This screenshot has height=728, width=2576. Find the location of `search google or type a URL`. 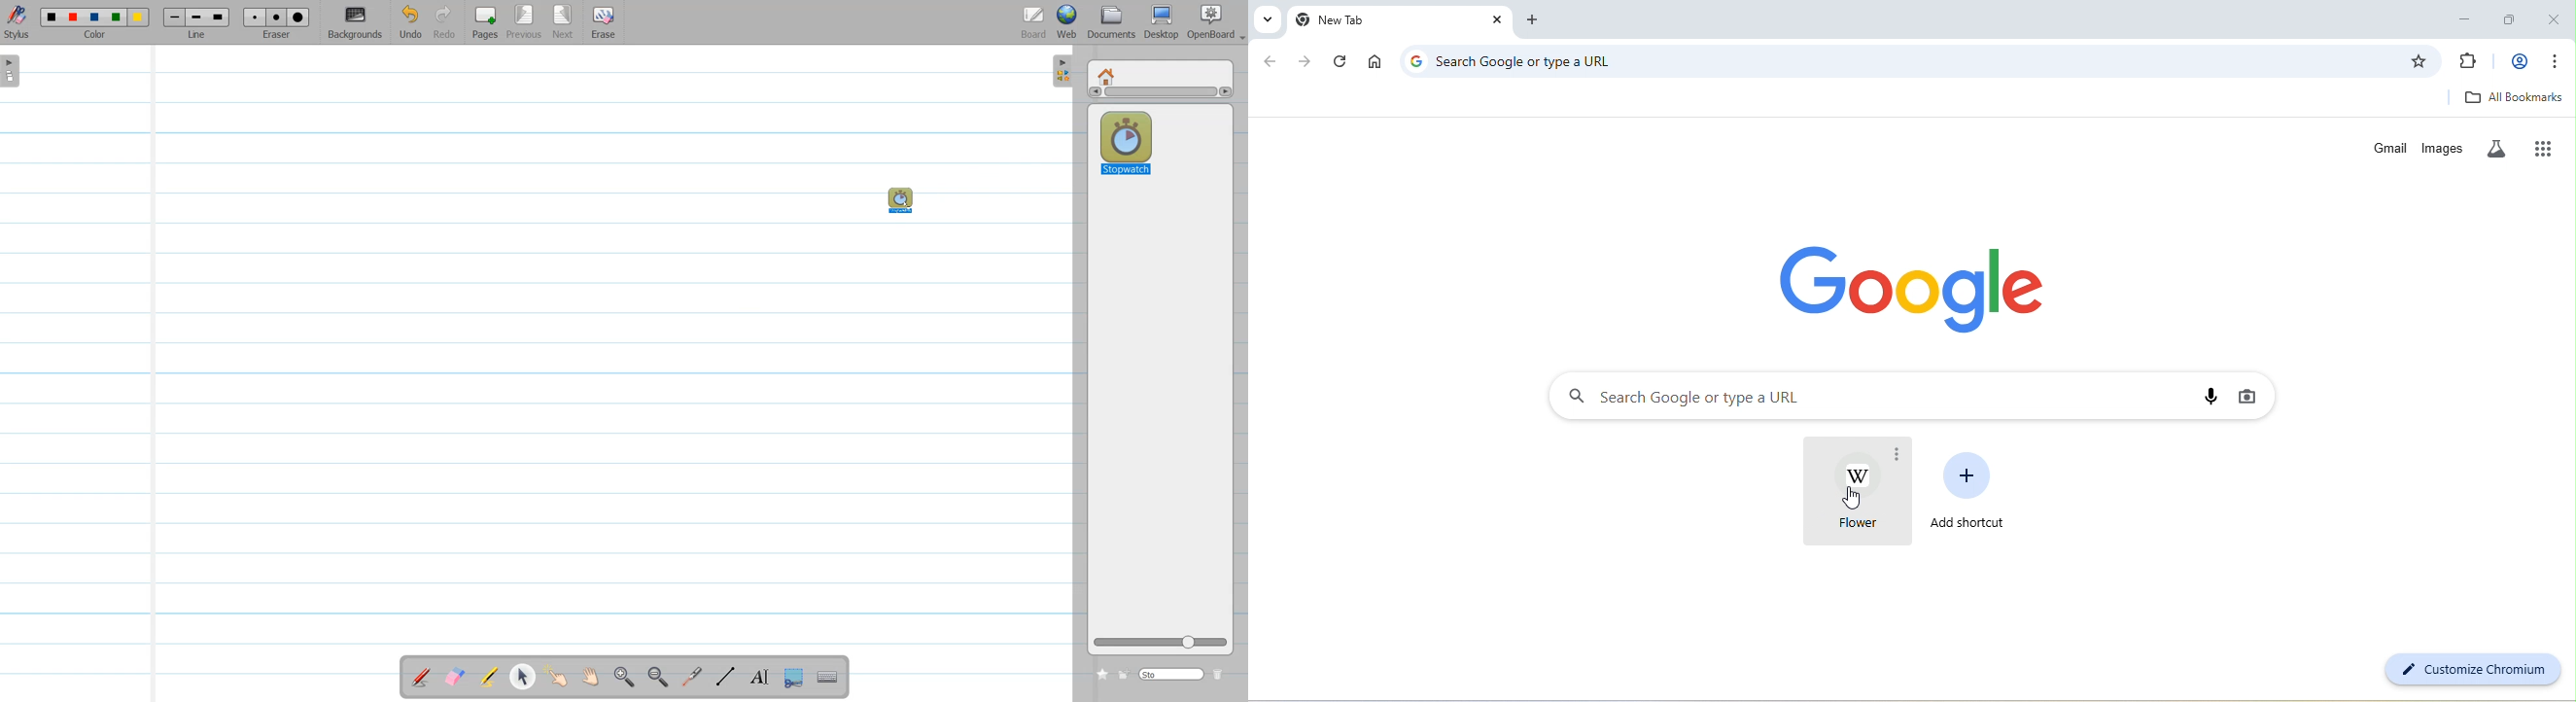

search google or type a URL is located at coordinates (1913, 62).